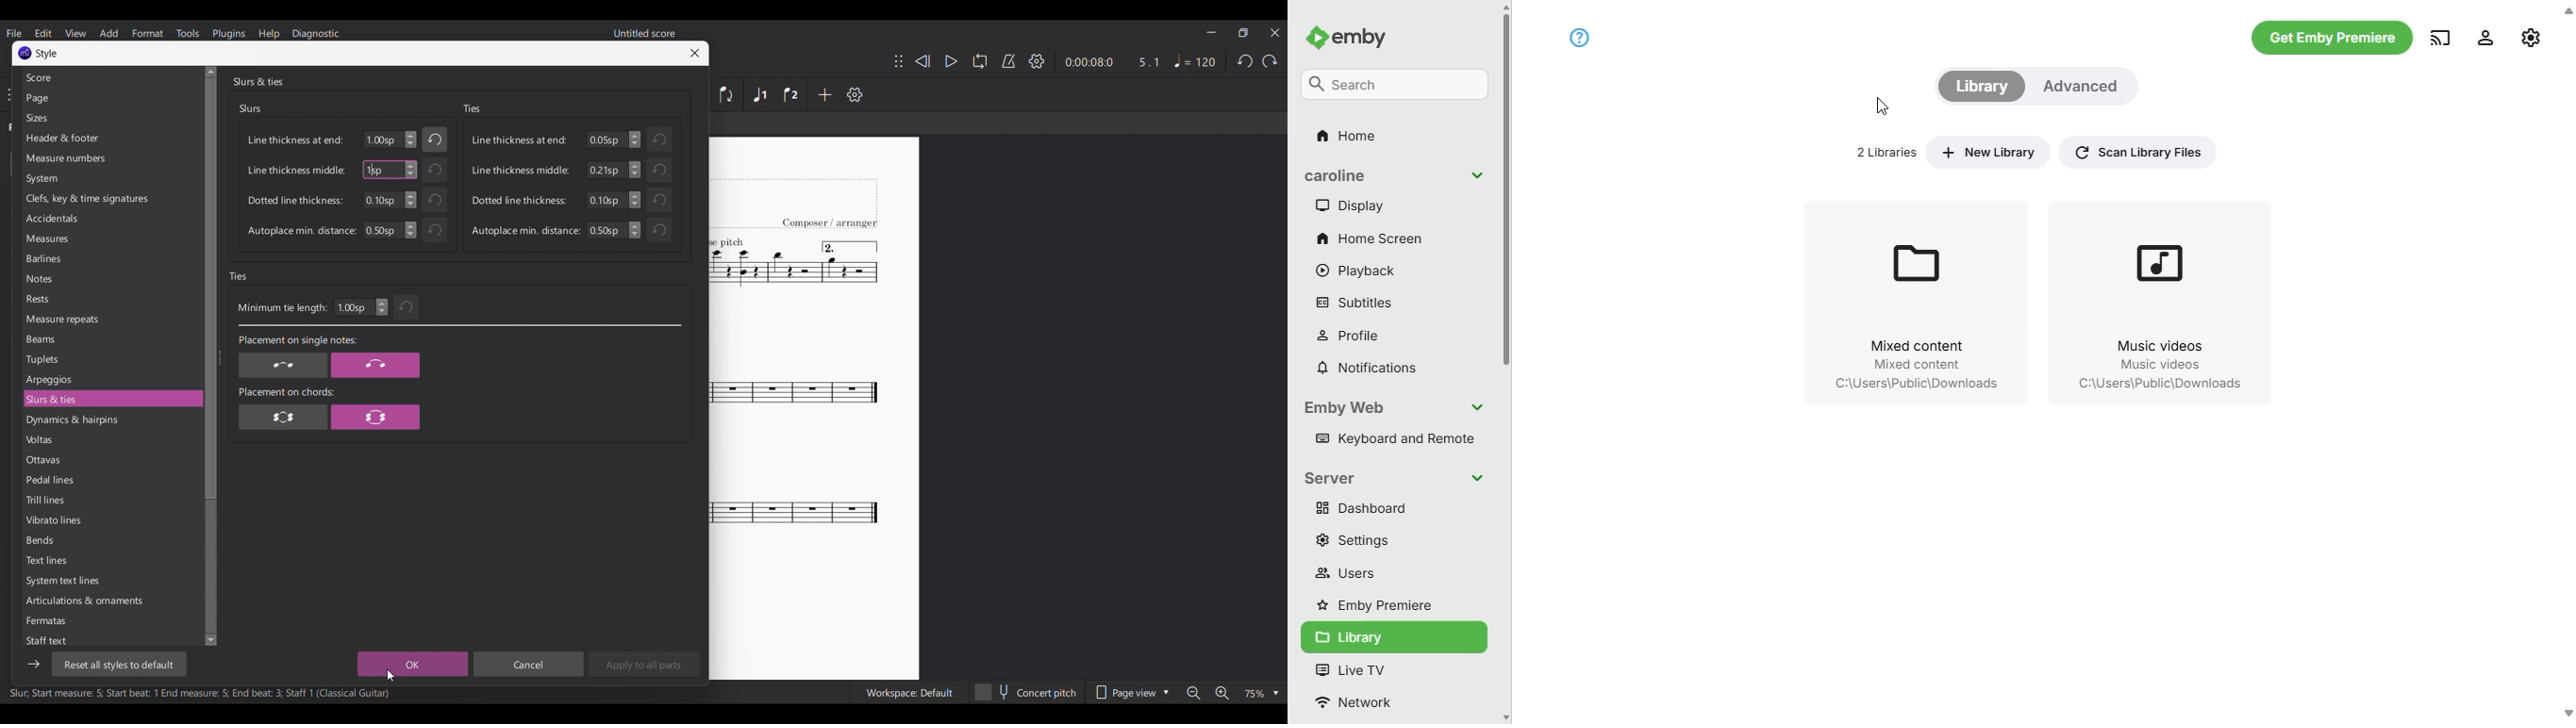 This screenshot has width=2576, height=728. Describe the element at coordinates (391, 676) in the screenshot. I see `Cursor clicking on OK` at that location.